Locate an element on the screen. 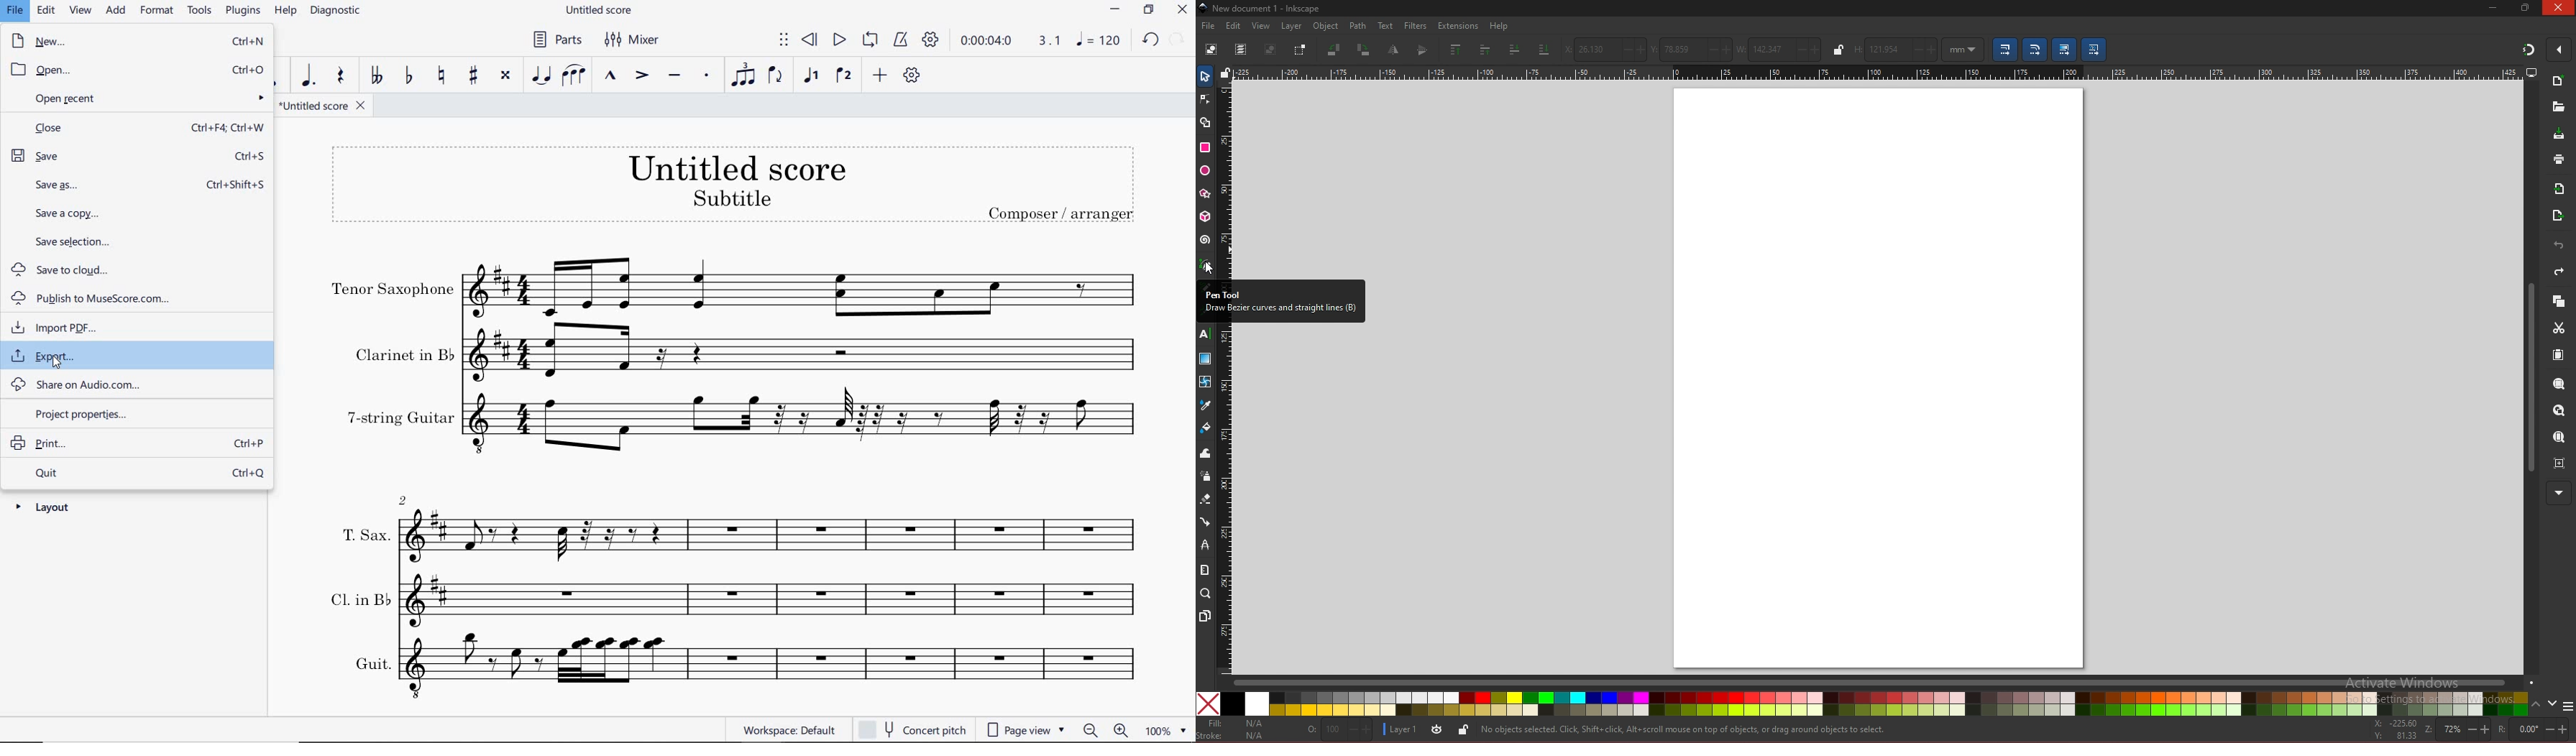 This screenshot has width=2576, height=756. print is located at coordinates (136, 441).